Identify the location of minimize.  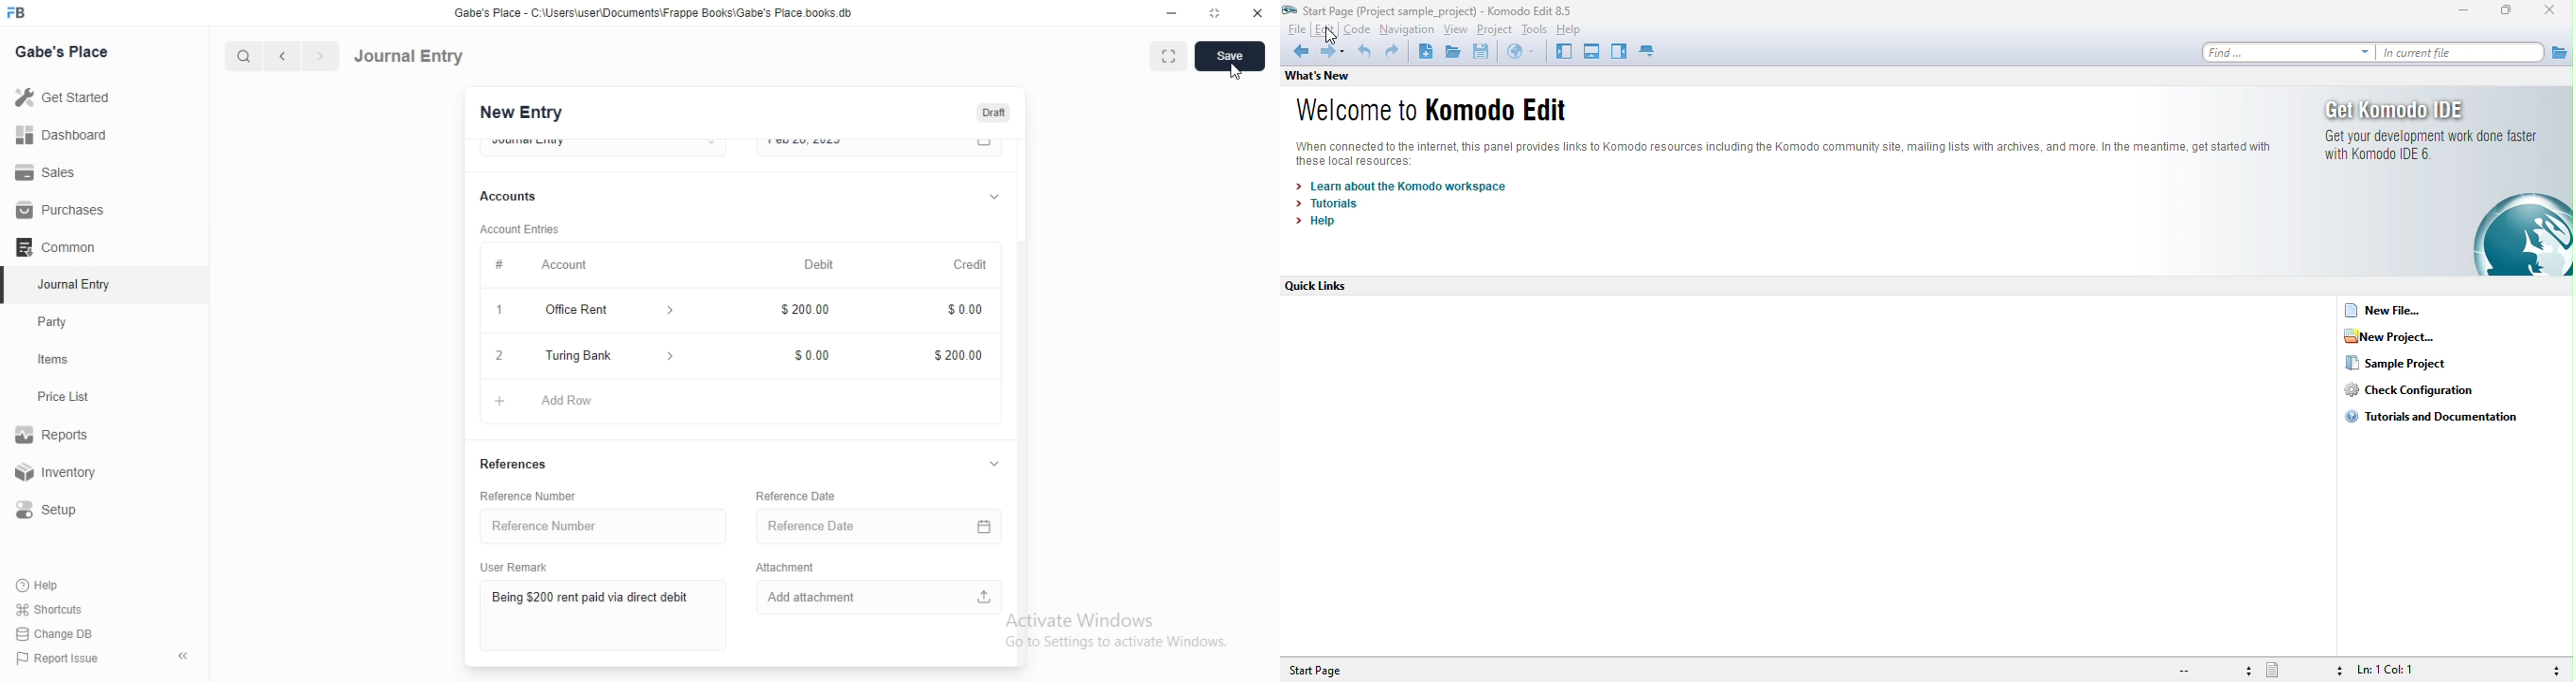
(2469, 11).